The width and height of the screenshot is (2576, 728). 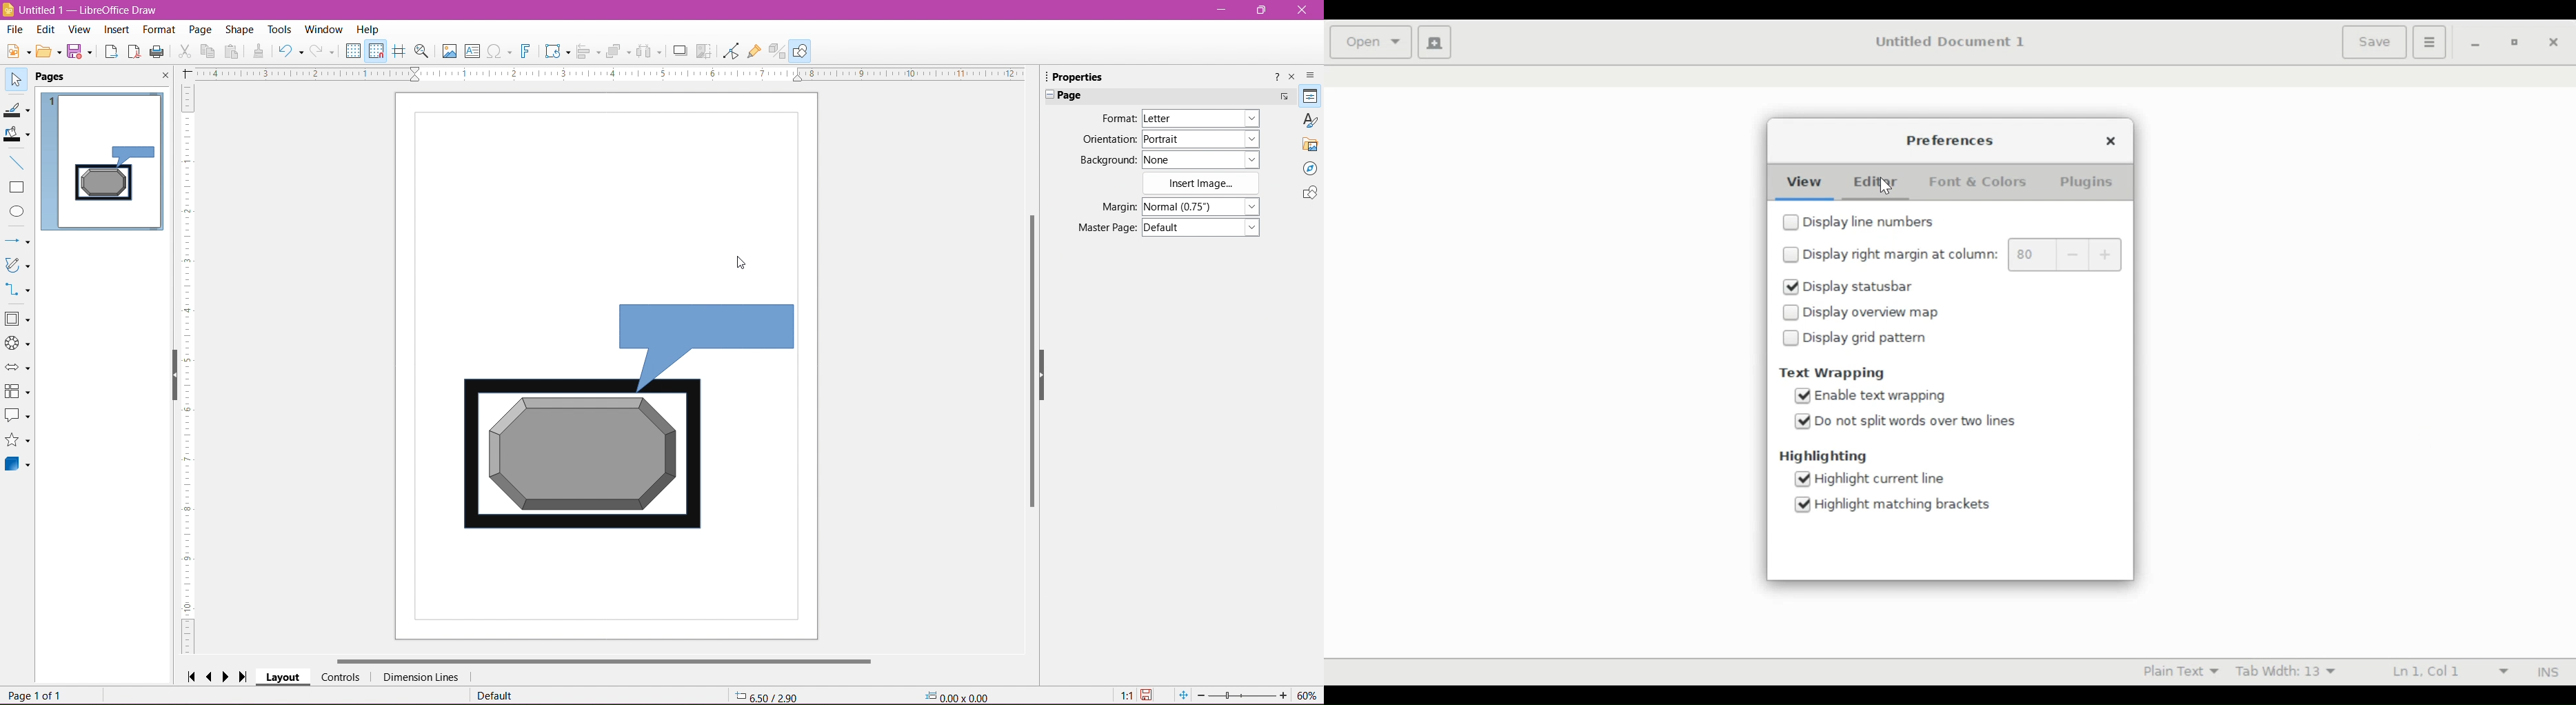 What do you see at coordinates (2068, 255) in the screenshot?
I see `Decrease` at bounding box center [2068, 255].